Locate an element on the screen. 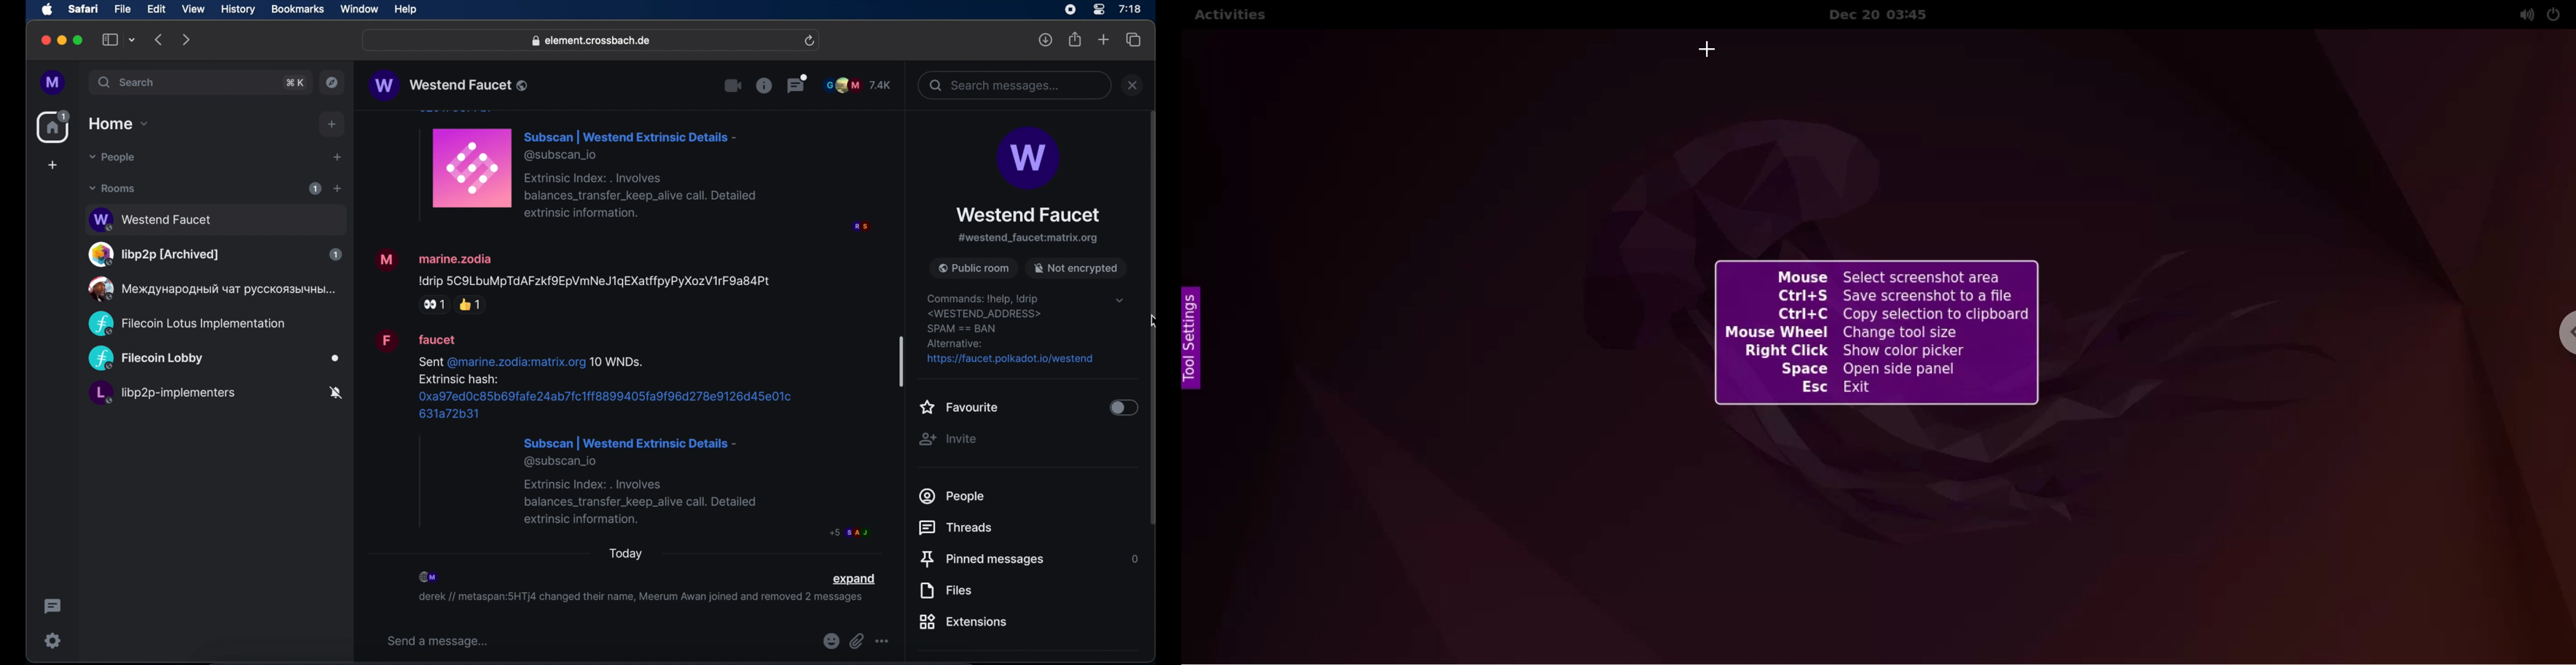  safari is located at coordinates (82, 9).